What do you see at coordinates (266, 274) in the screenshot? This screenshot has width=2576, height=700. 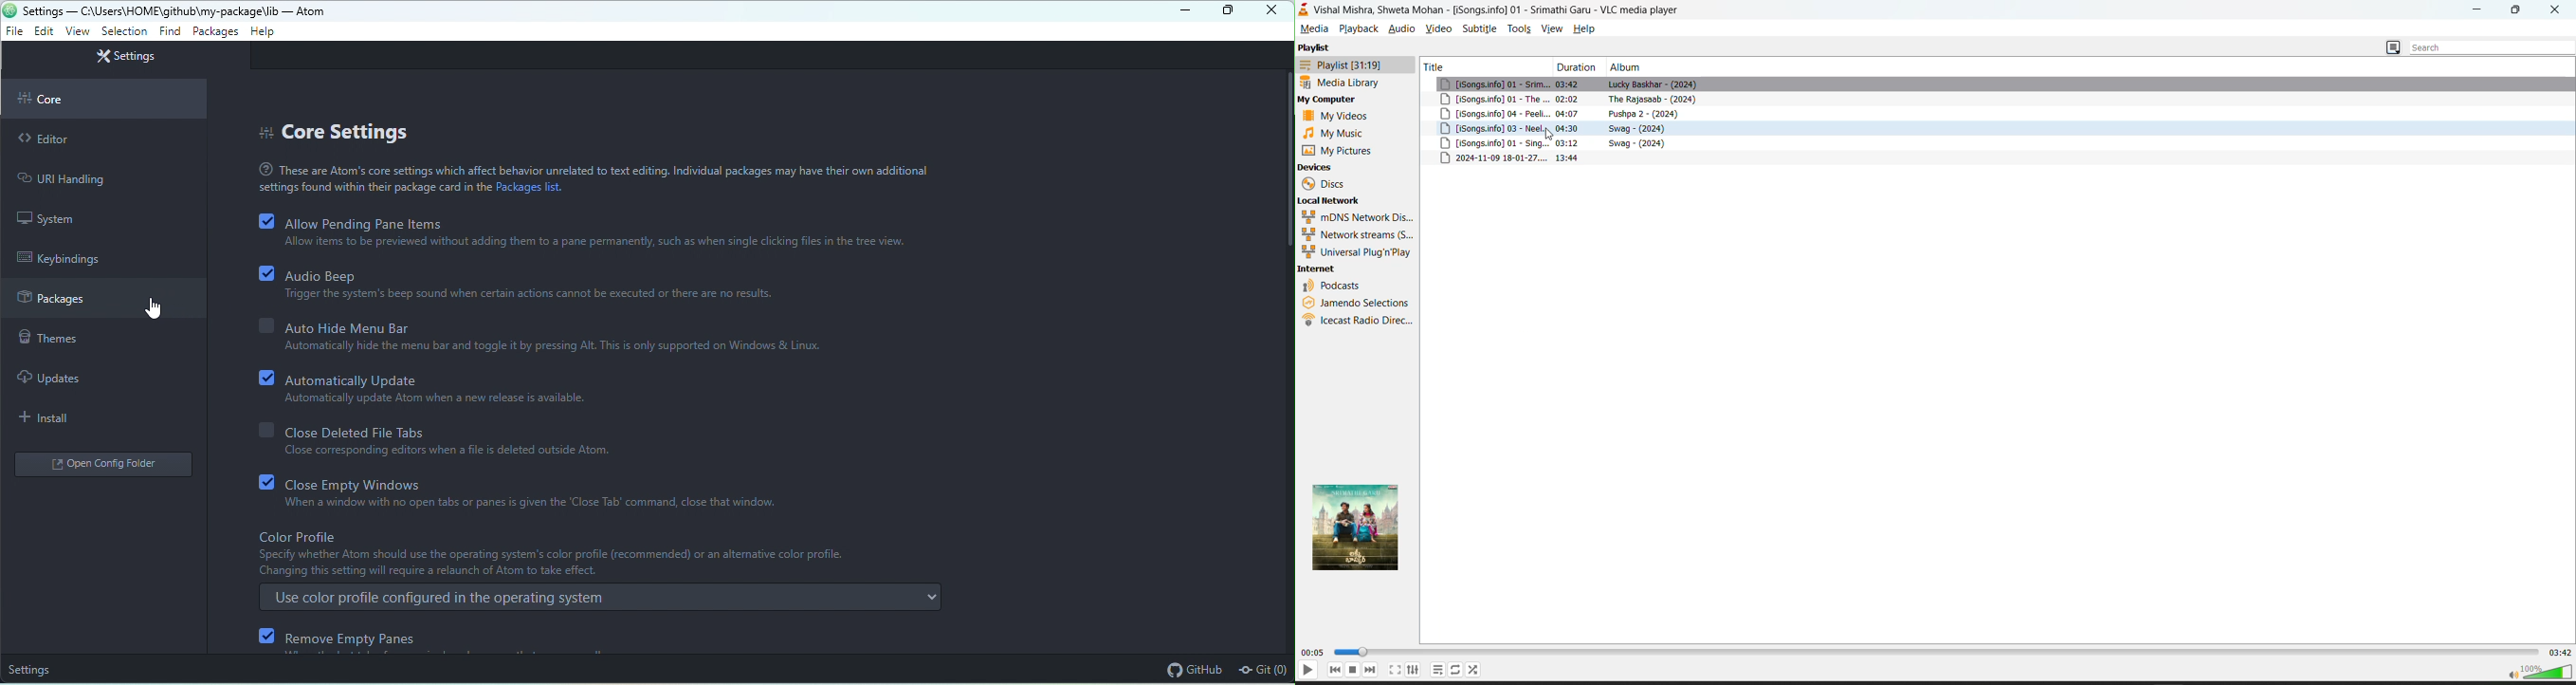 I see `checkbox with tick` at bounding box center [266, 274].